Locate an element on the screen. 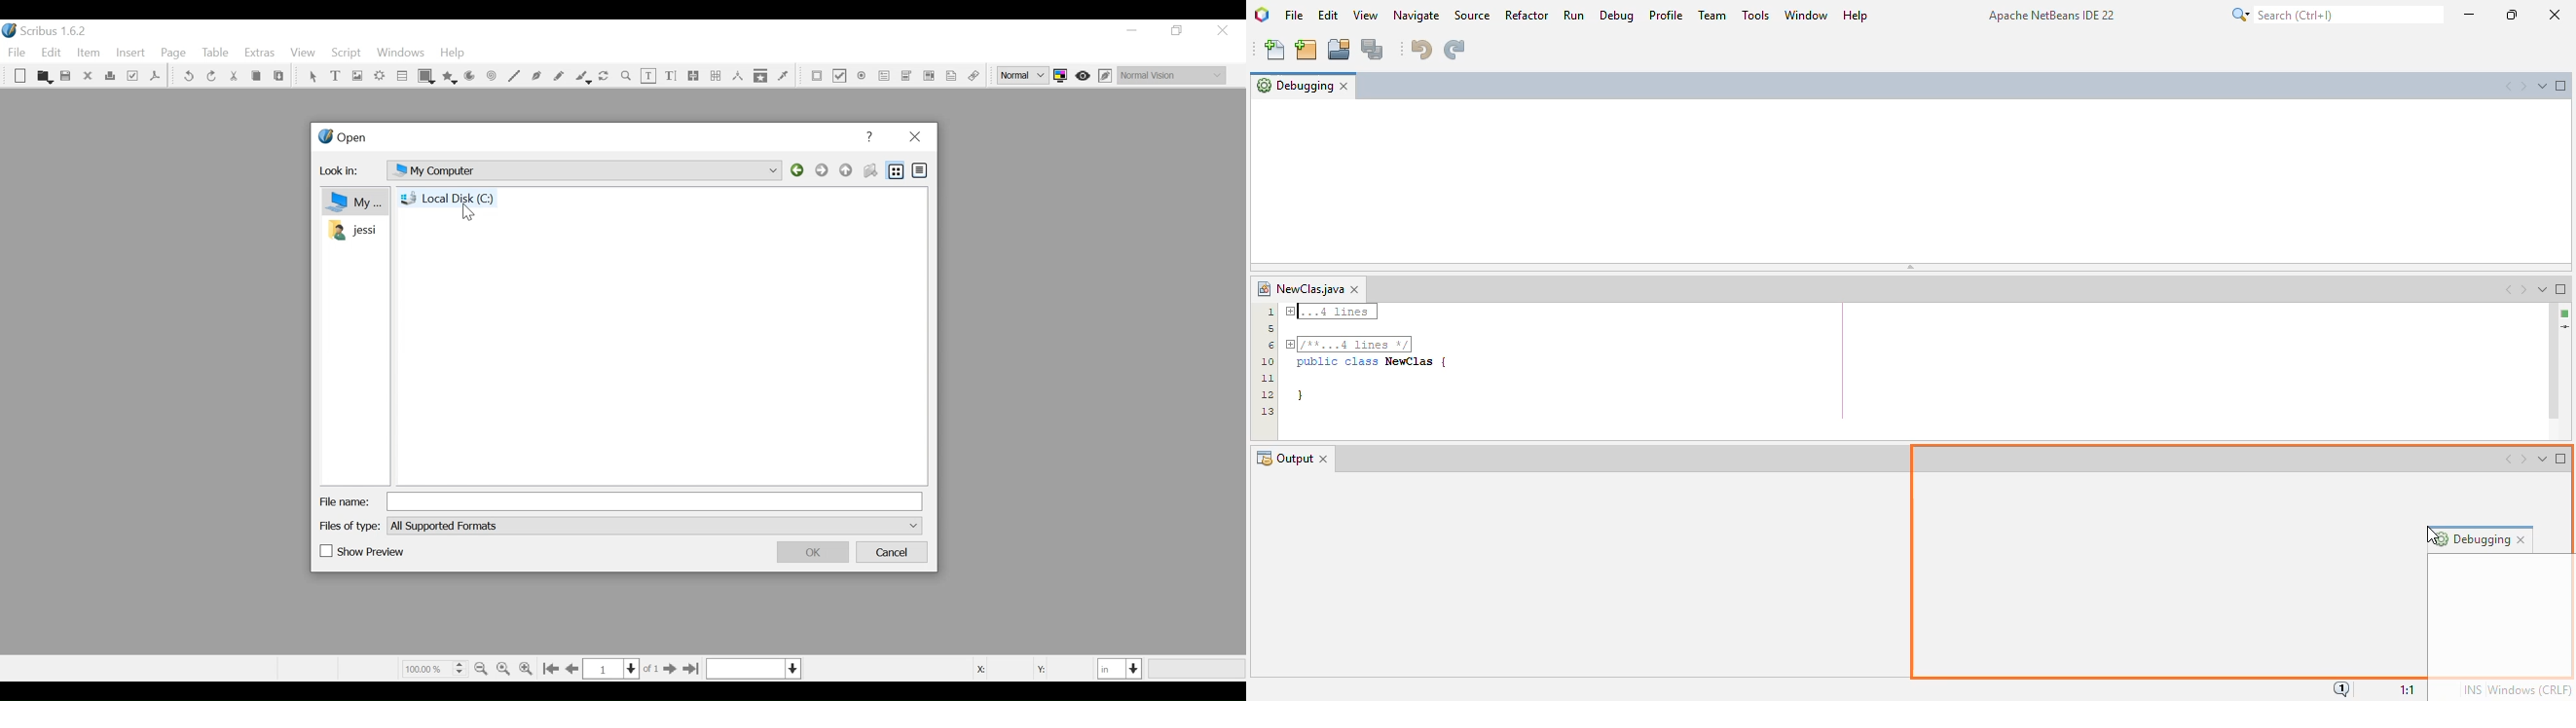  Coordinates is located at coordinates (1025, 668).